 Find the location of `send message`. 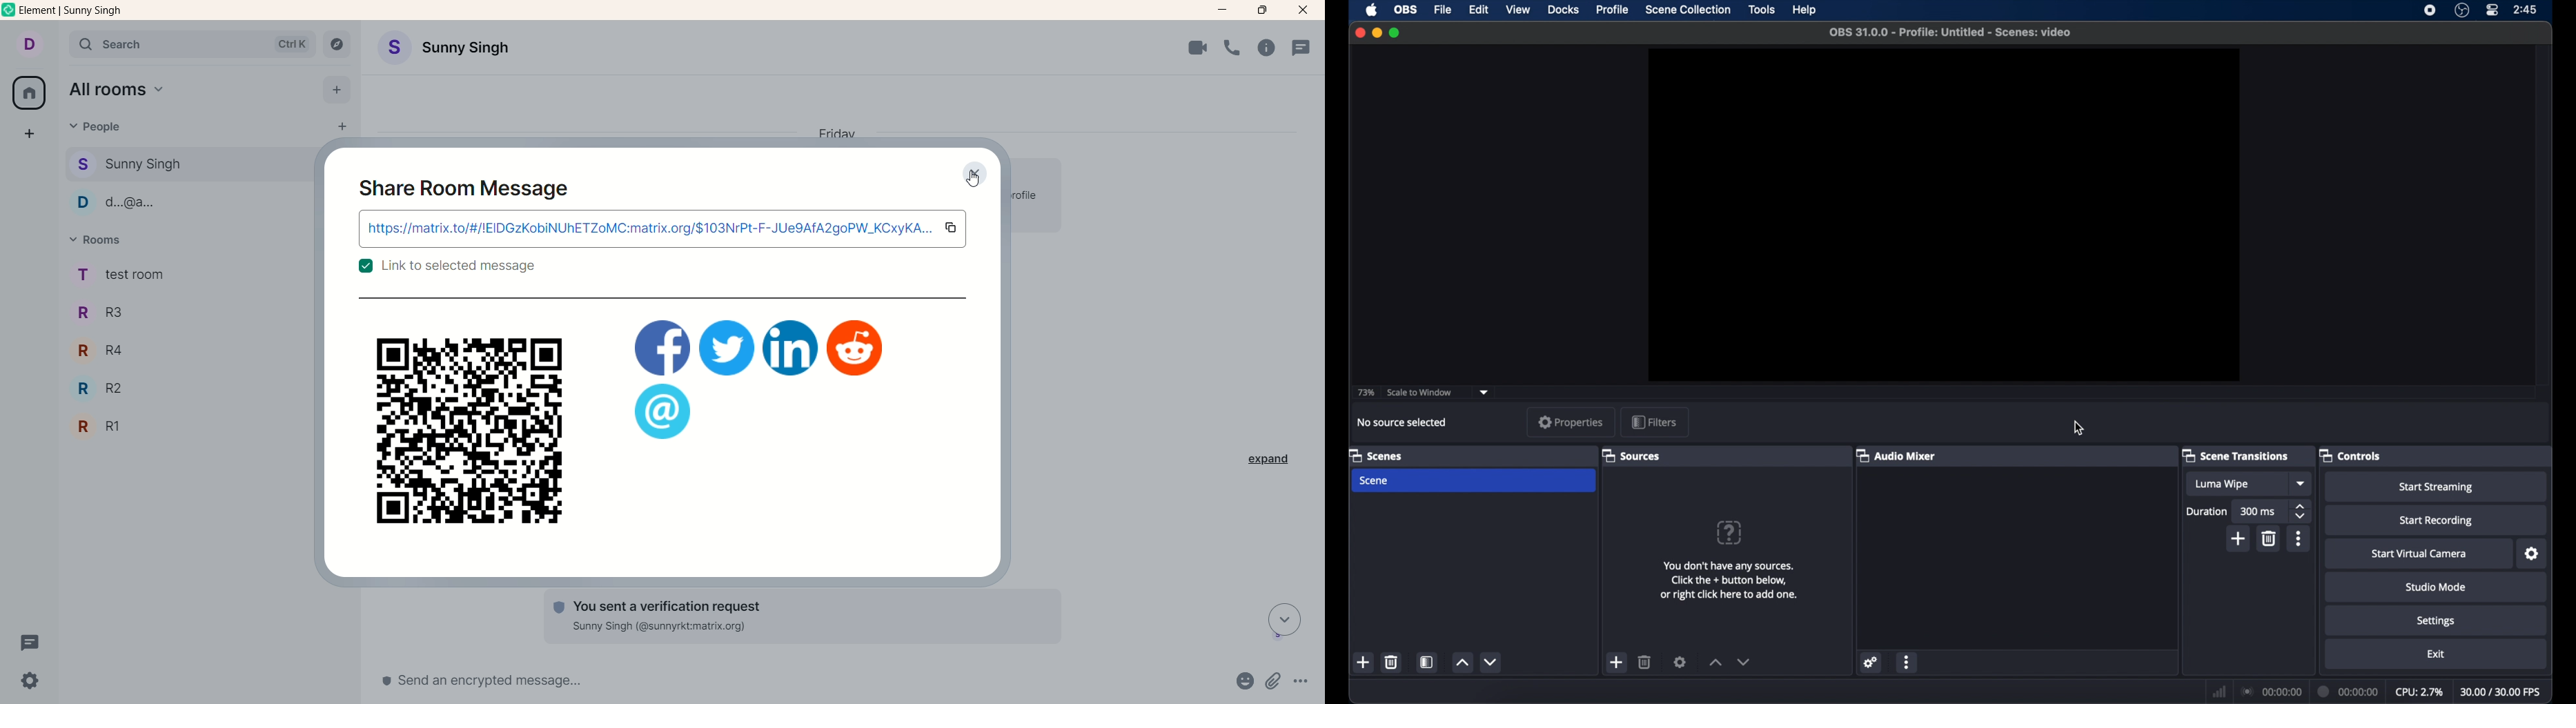

send message is located at coordinates (558, 684).